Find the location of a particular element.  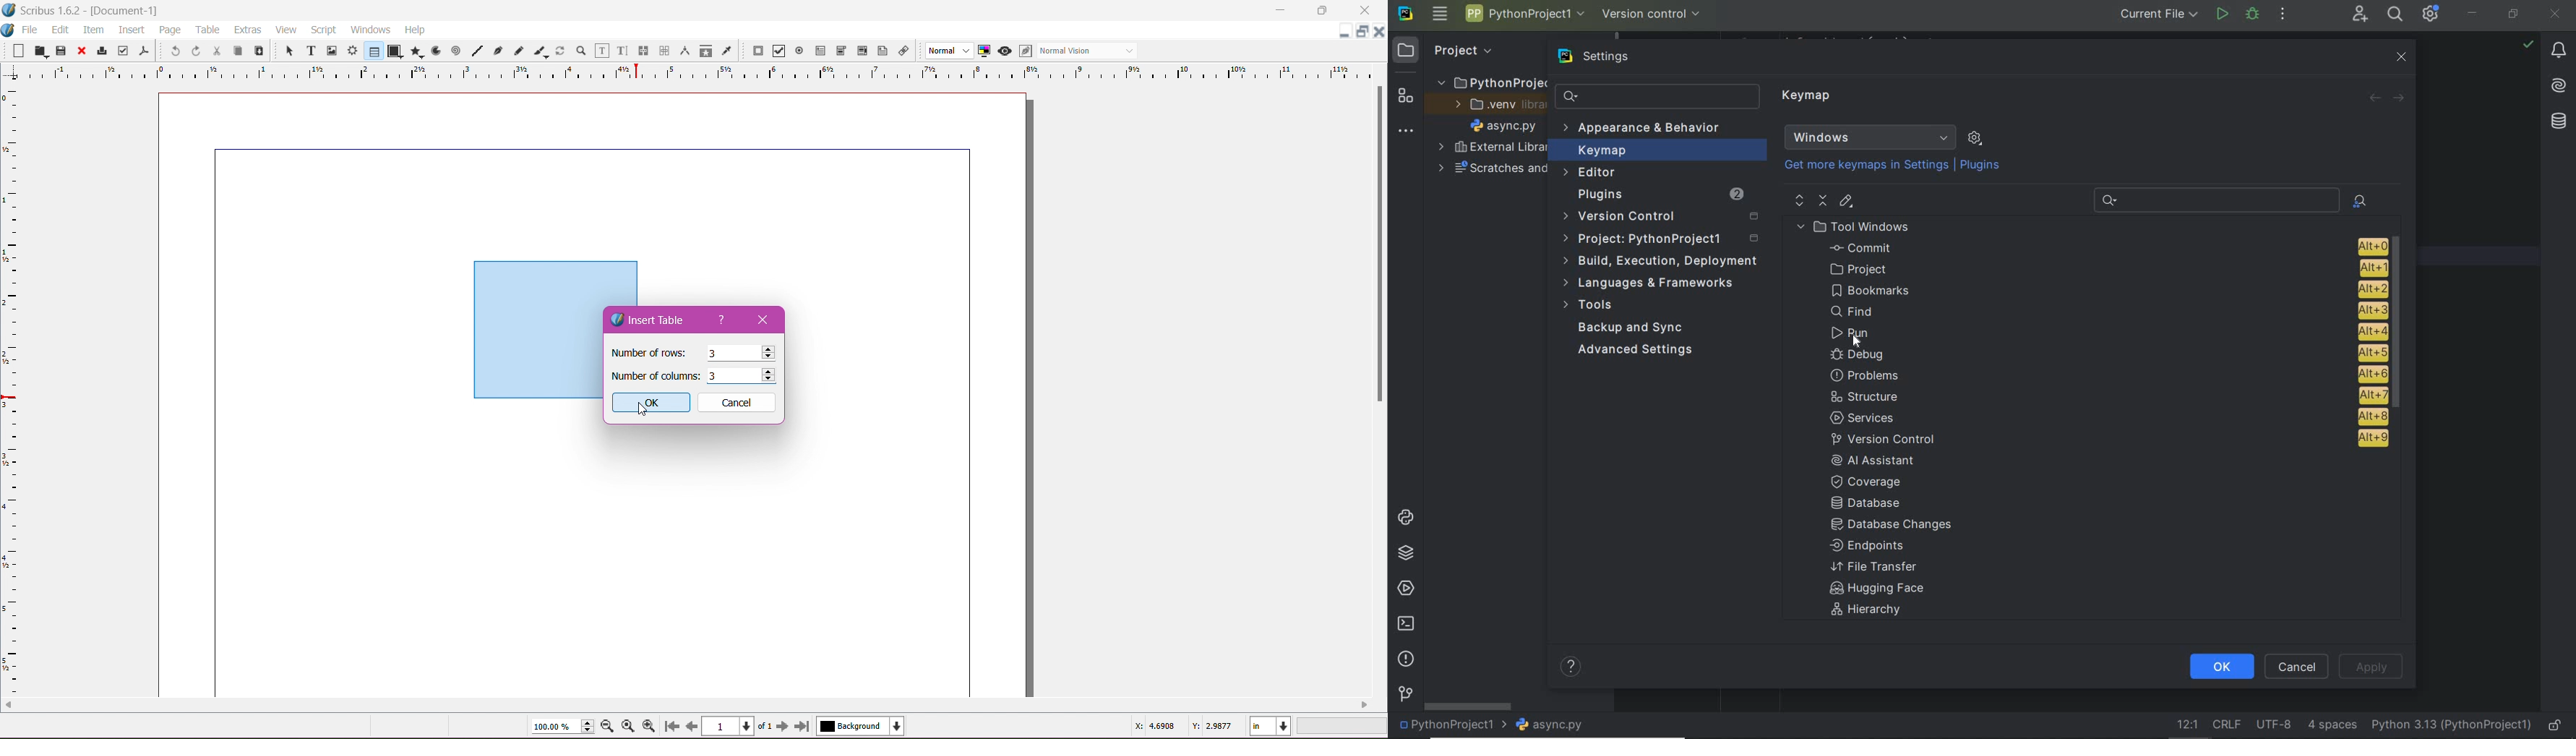

Print is located at coordinates (100, 52).